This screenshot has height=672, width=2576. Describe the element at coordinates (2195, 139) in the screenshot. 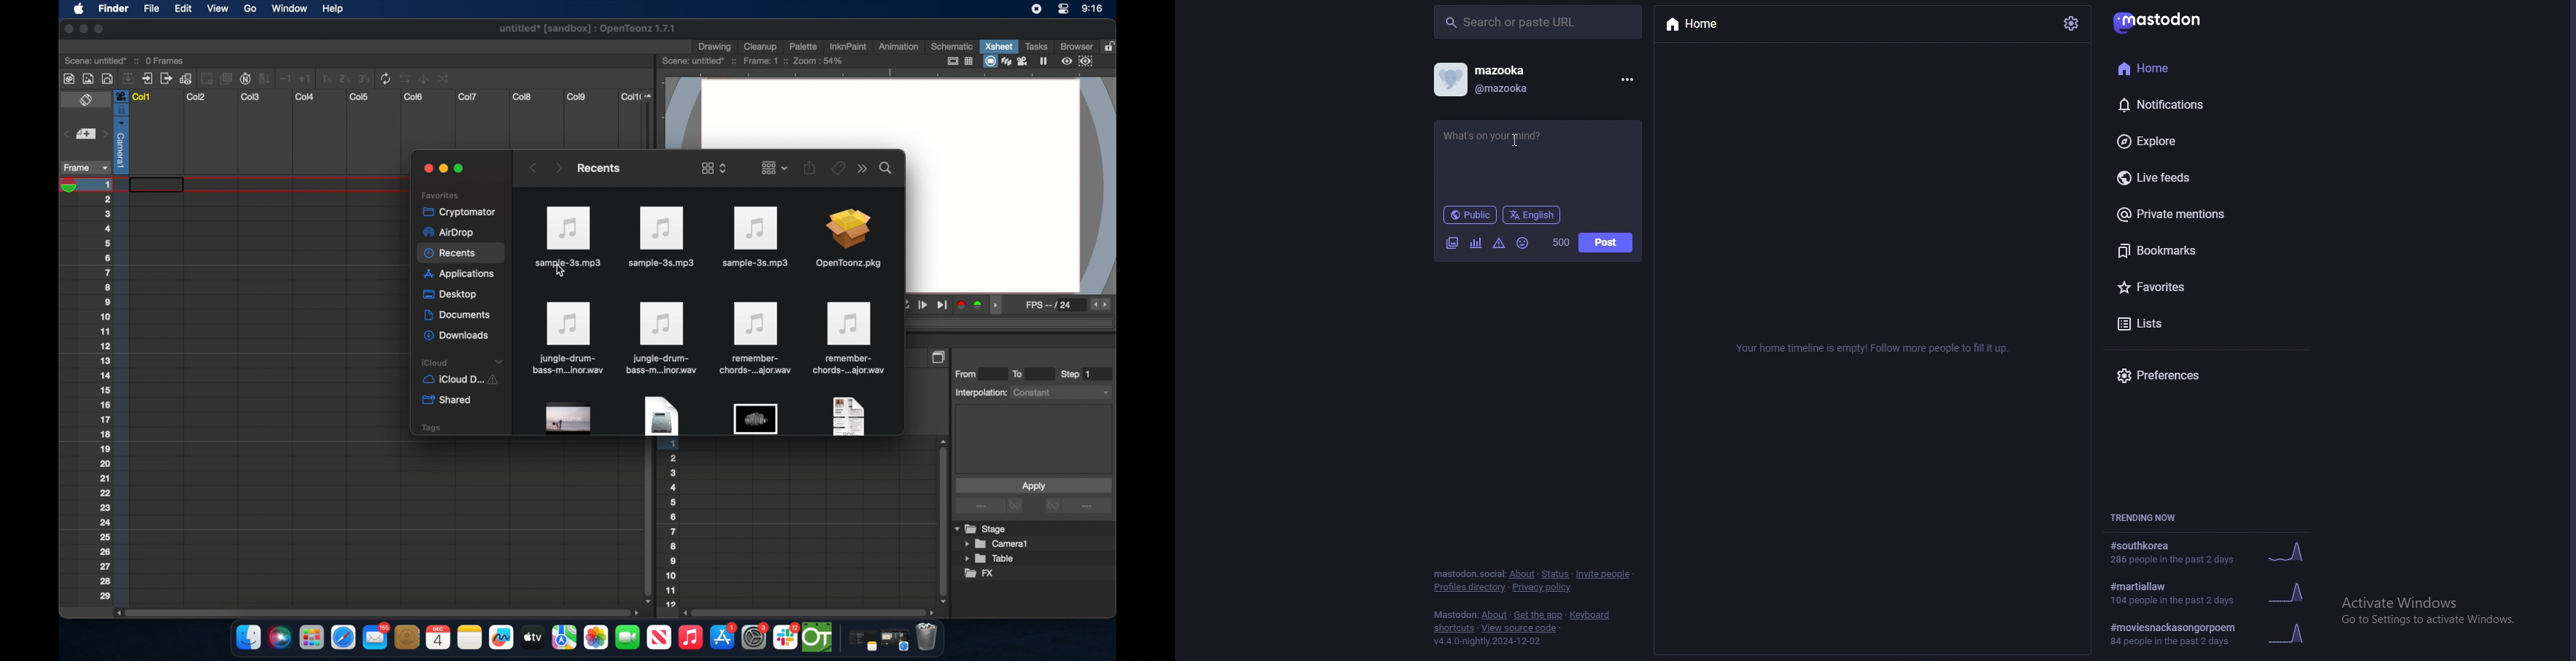

I see `explore` at that location.